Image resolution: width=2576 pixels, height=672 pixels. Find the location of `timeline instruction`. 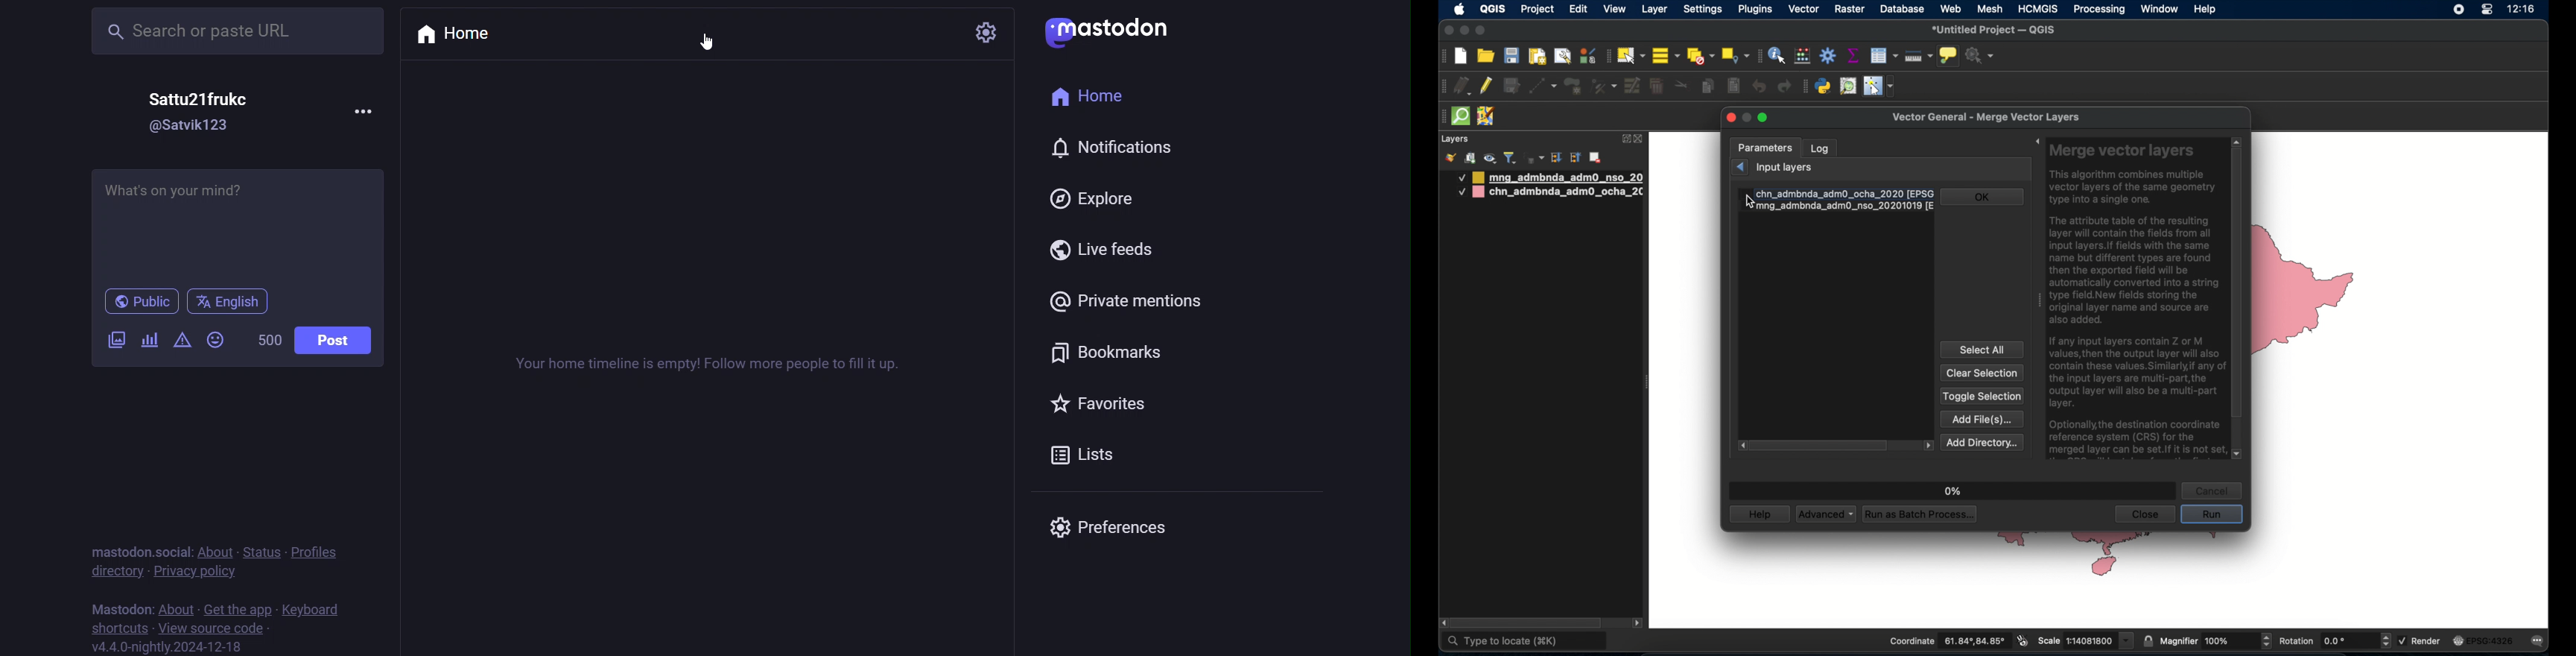

timeline instruction is located at coordinates (680, 364).